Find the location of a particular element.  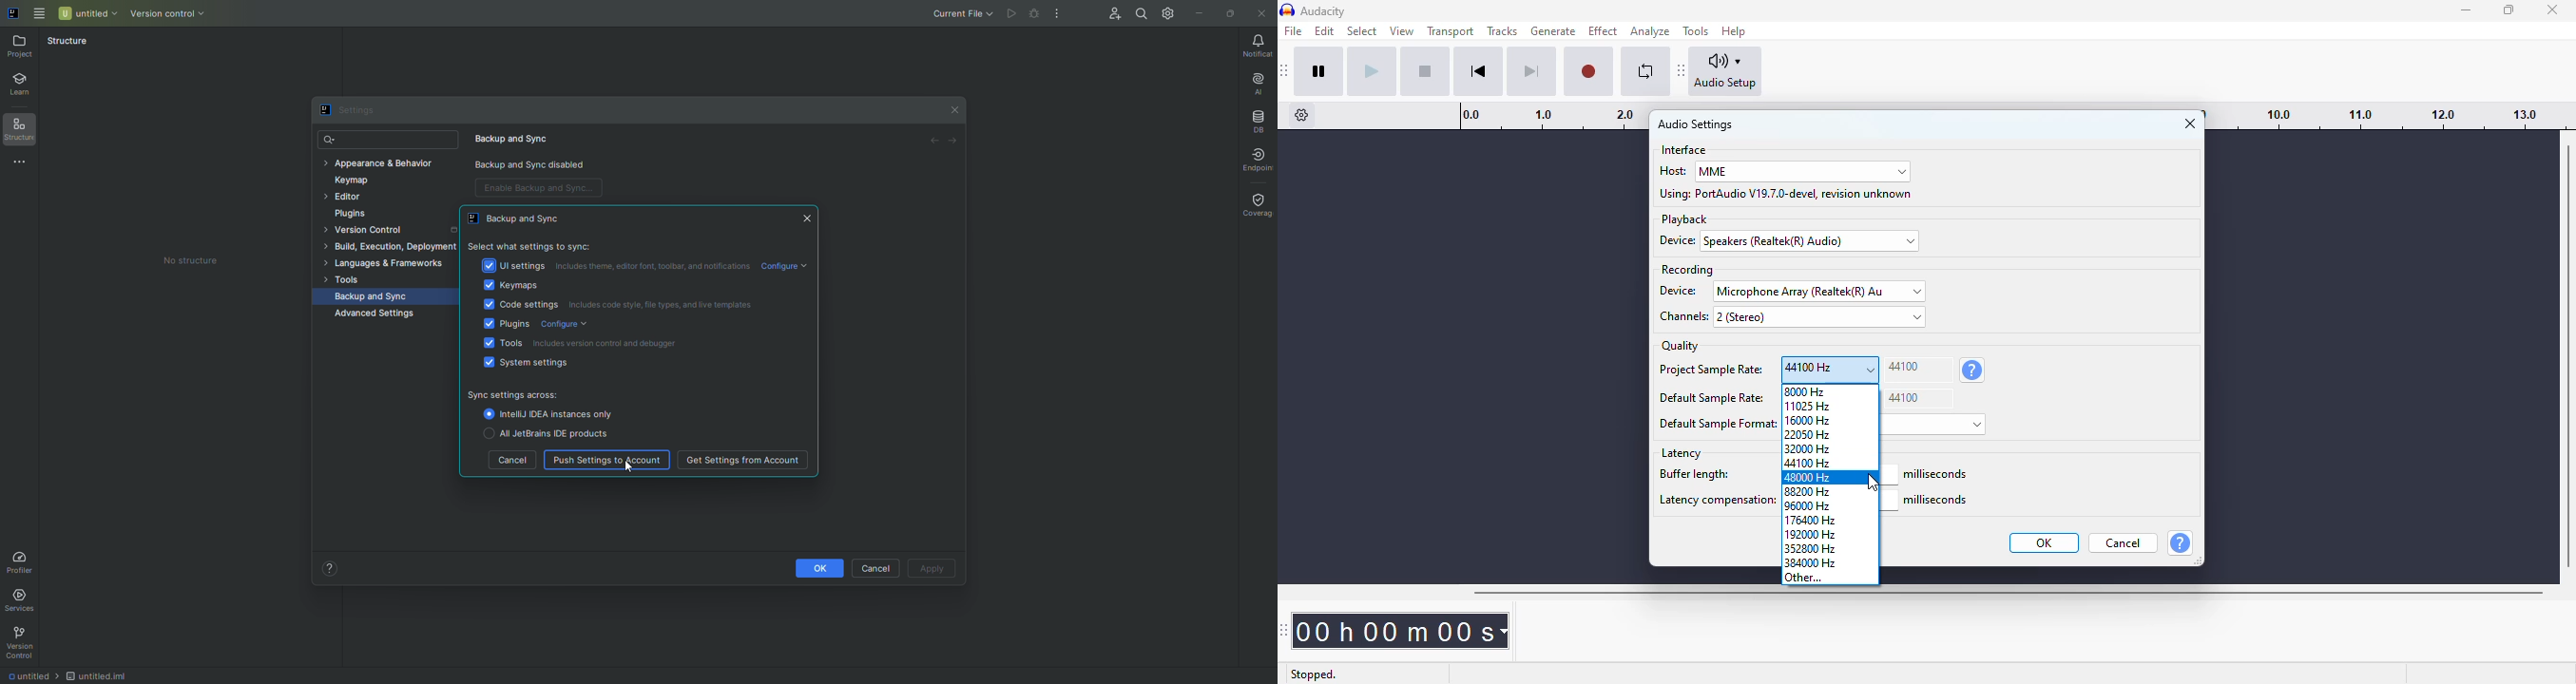

cancel is located at coordinates (2124, 542).